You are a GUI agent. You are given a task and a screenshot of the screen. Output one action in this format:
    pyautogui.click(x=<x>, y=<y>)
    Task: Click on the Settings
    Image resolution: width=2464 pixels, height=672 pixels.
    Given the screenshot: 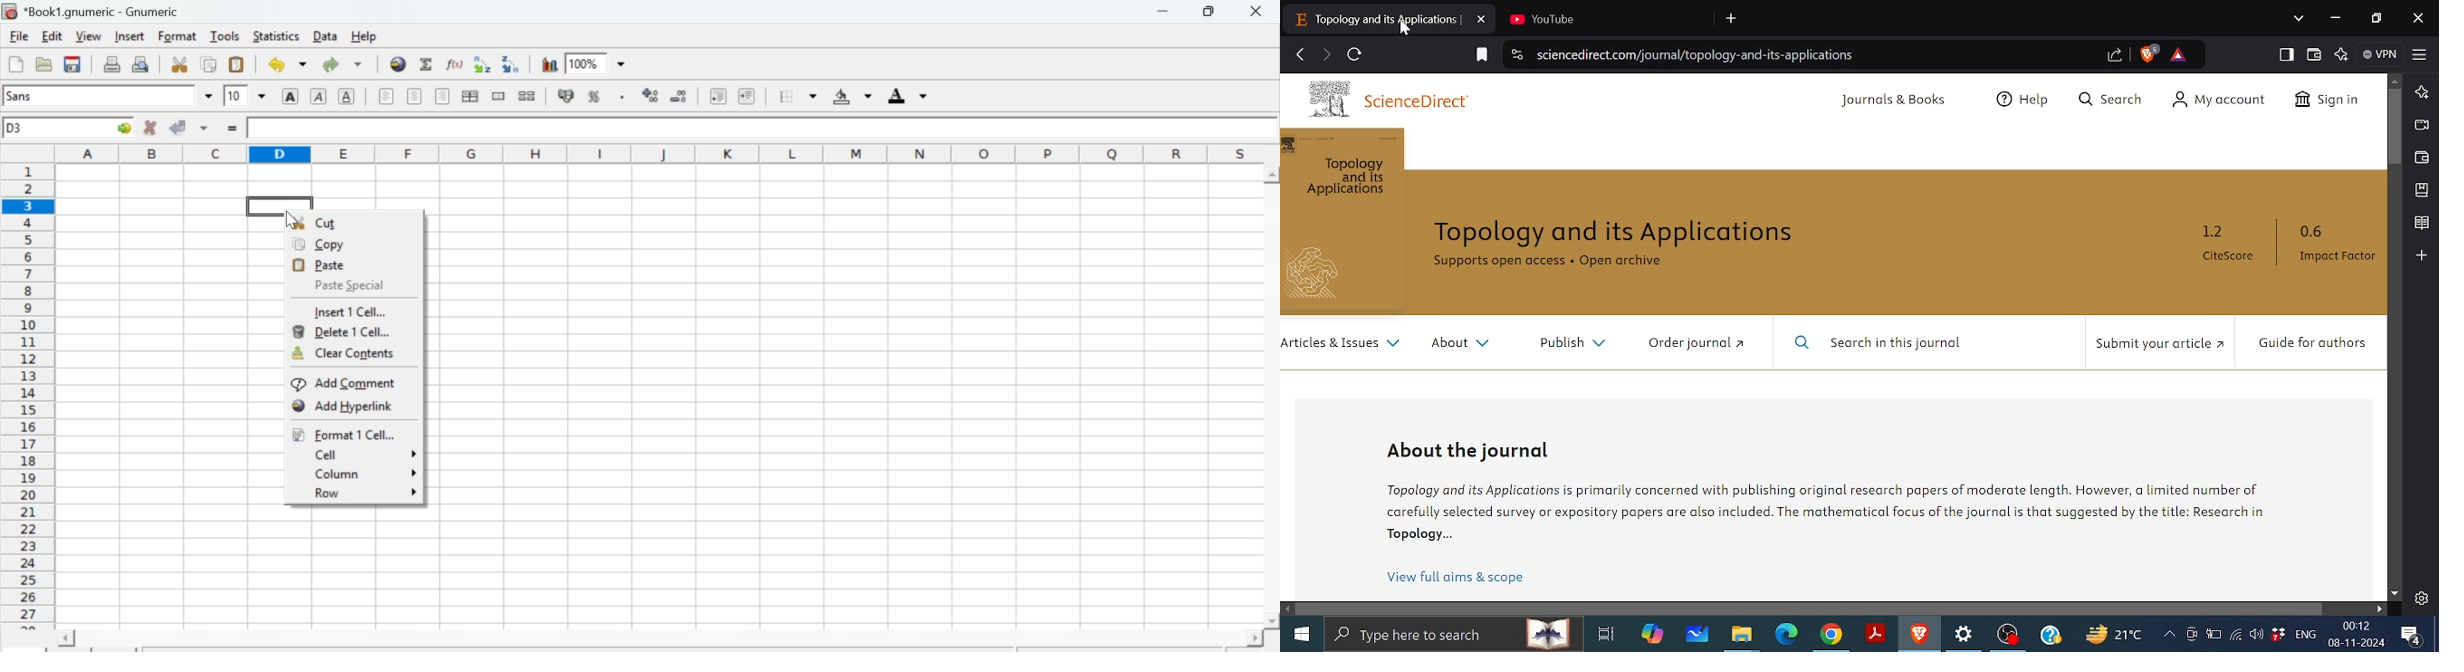 What is the action you would take?
    pyautogui.click(x=1966, y=635)
    